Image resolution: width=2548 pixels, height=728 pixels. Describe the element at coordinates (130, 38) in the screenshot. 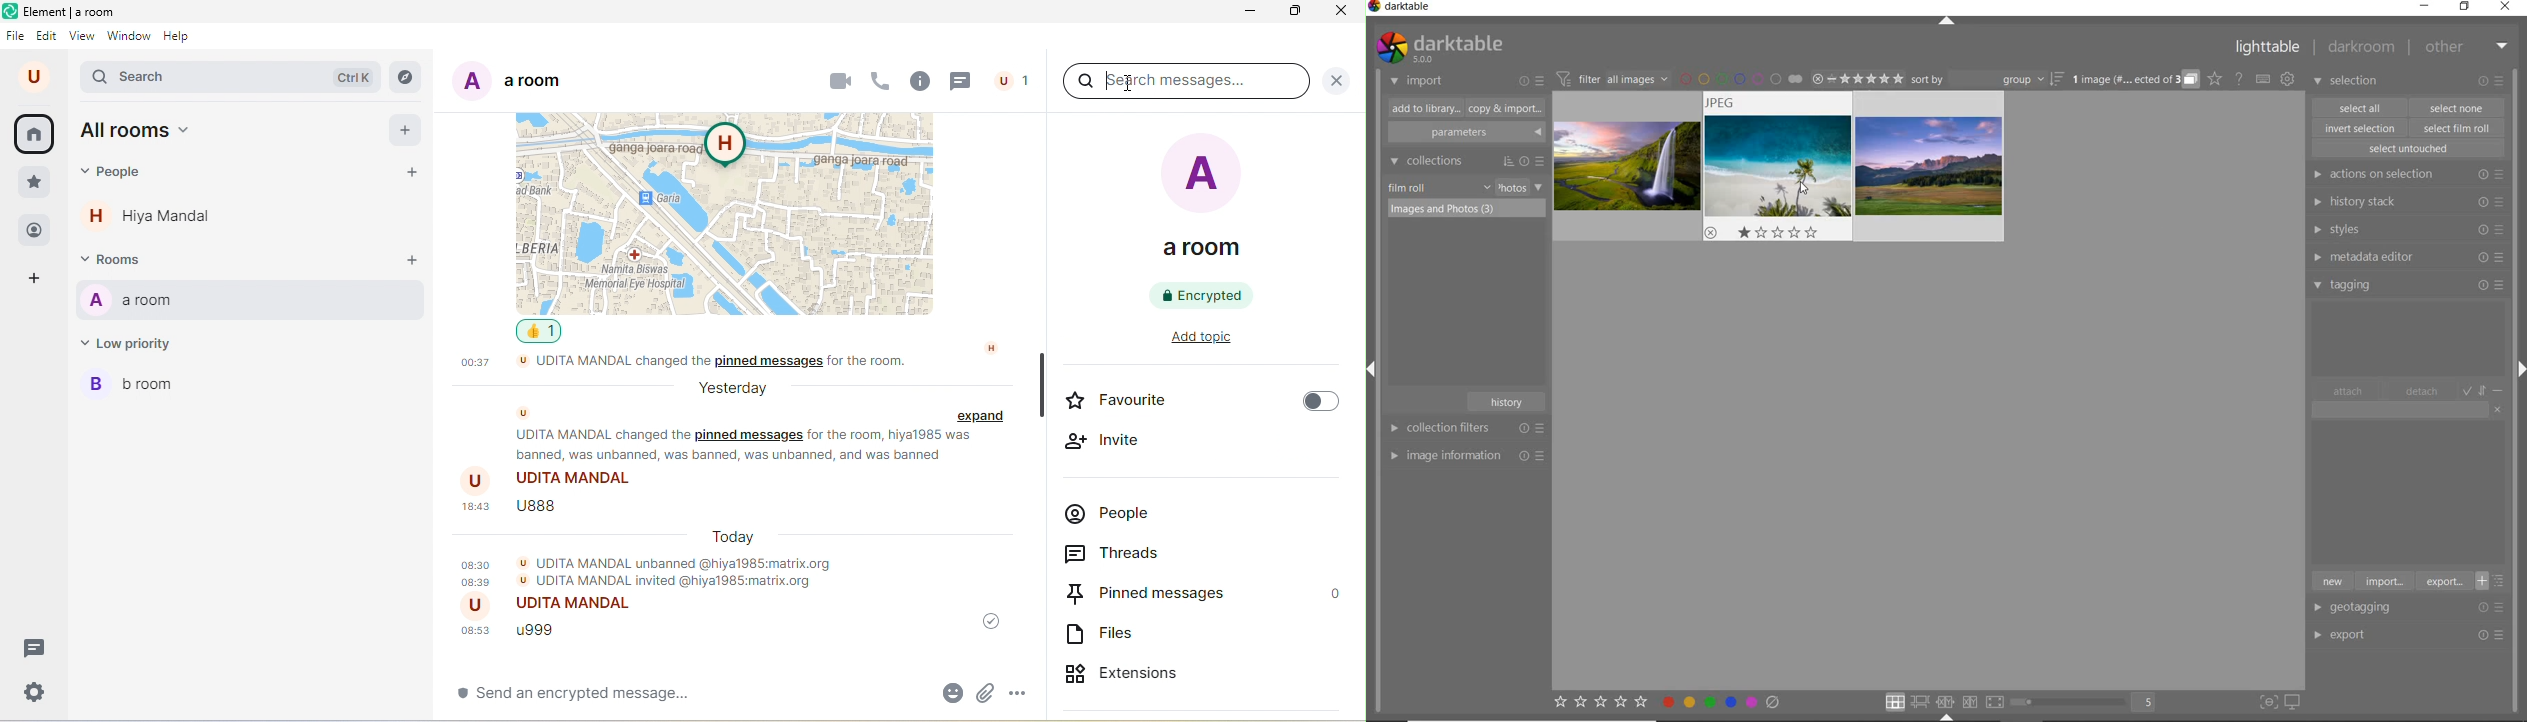

I see `window` at that location.